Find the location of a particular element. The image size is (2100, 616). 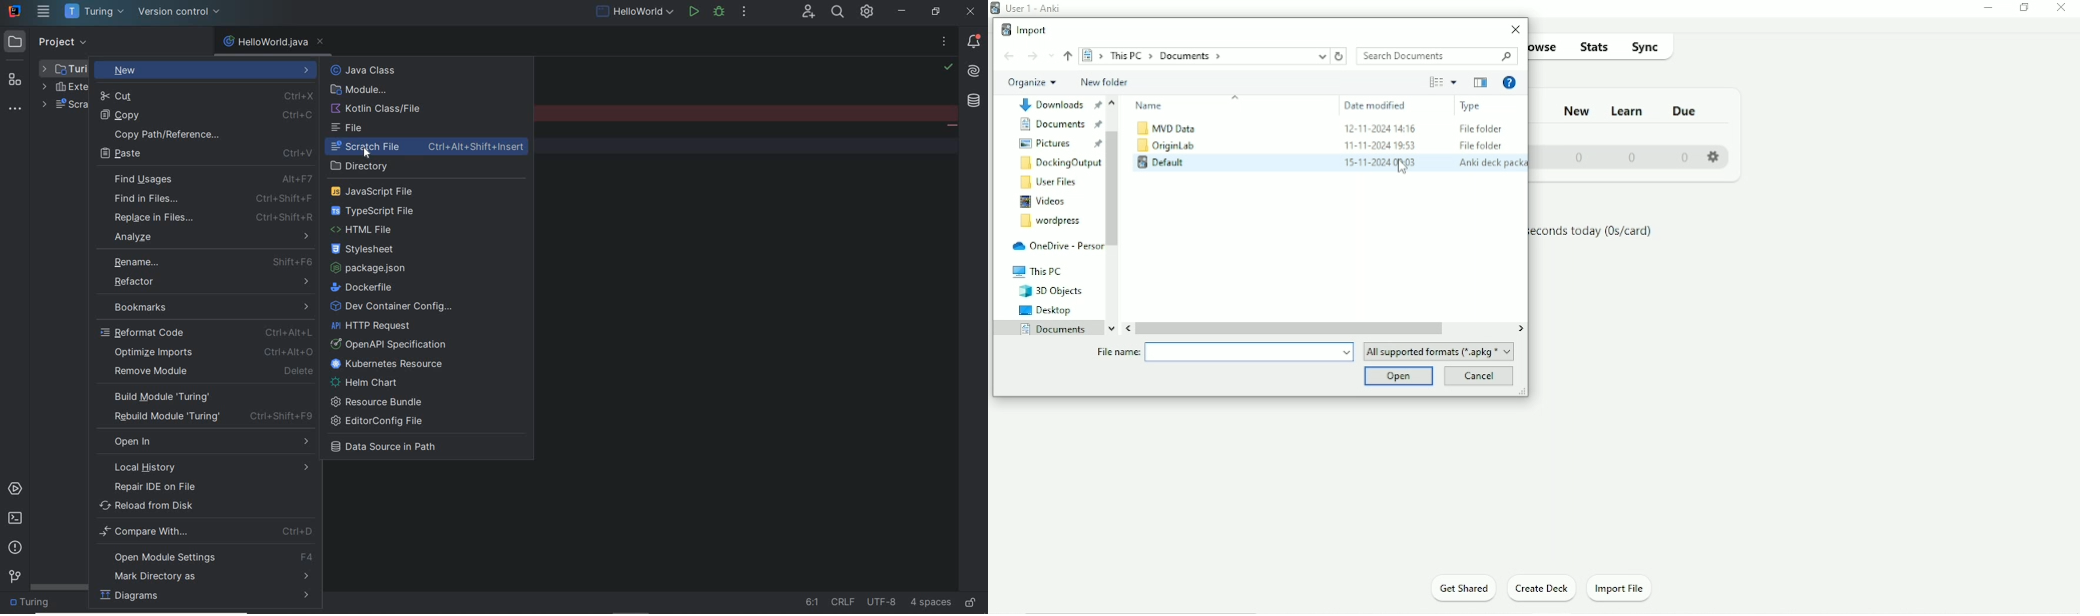

Get Help is located at coordinates (1510, 83).